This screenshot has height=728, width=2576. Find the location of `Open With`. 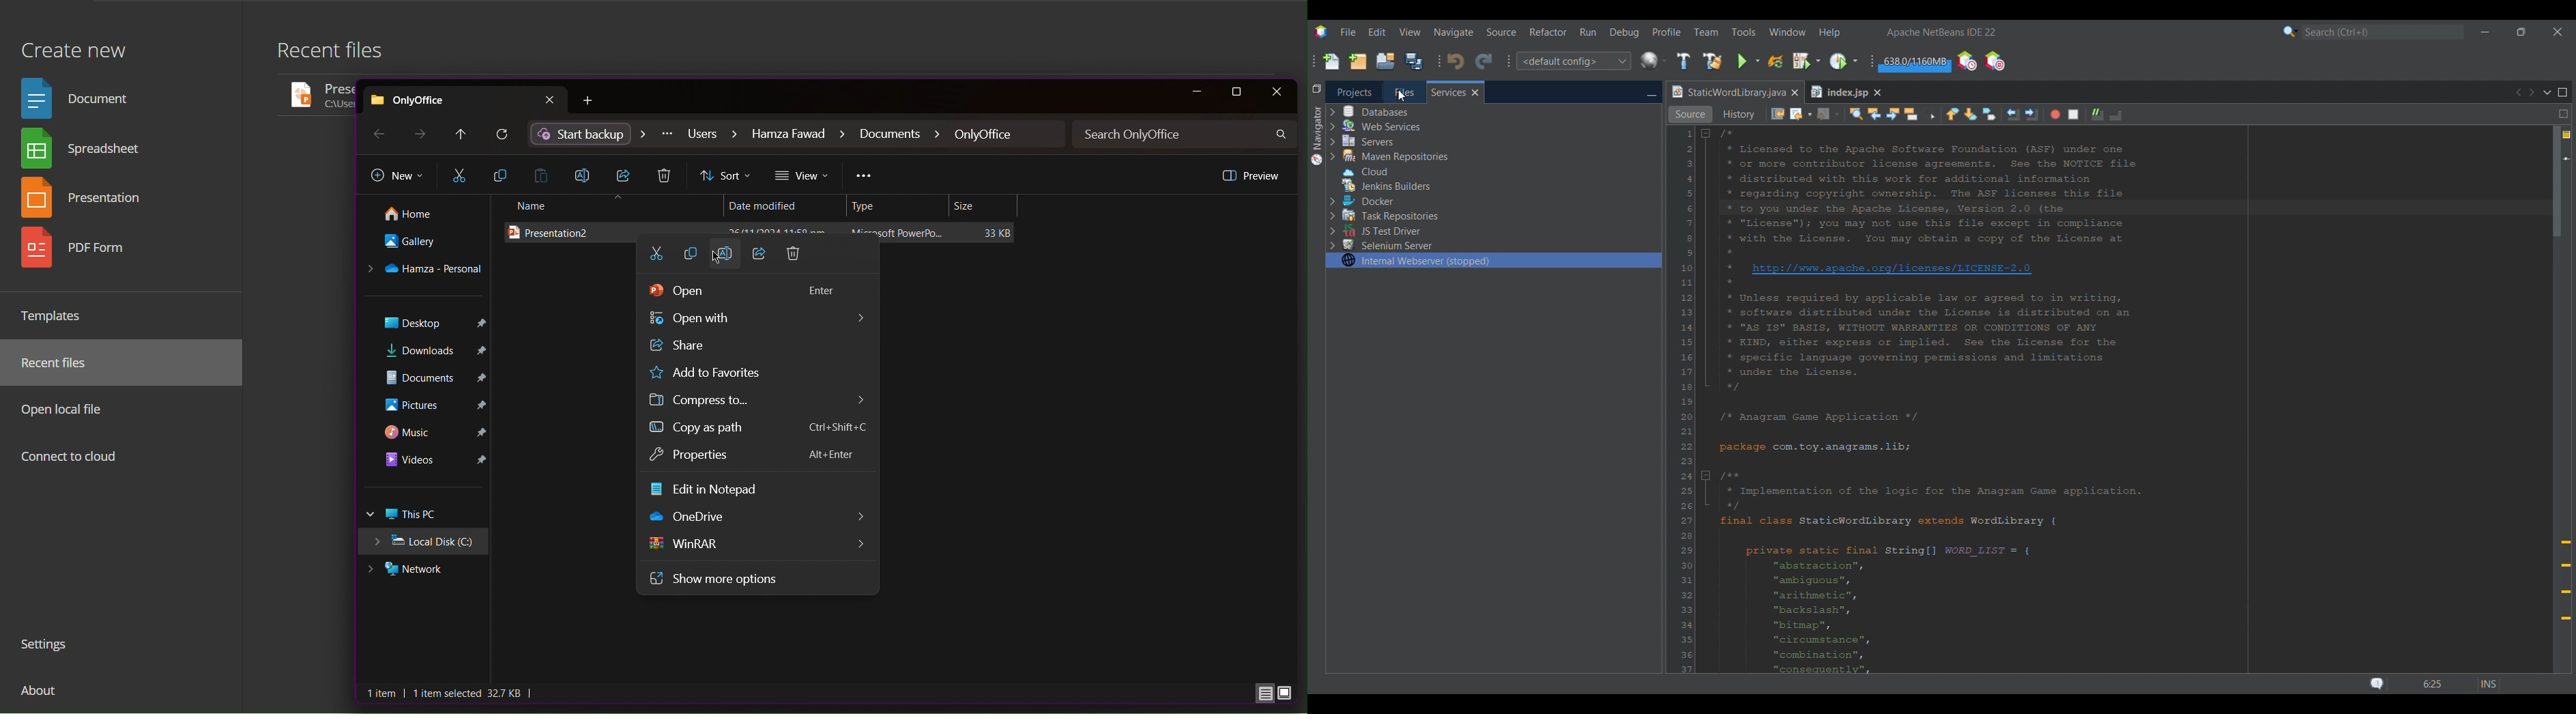

Open With is located at coordinates (755, 320).